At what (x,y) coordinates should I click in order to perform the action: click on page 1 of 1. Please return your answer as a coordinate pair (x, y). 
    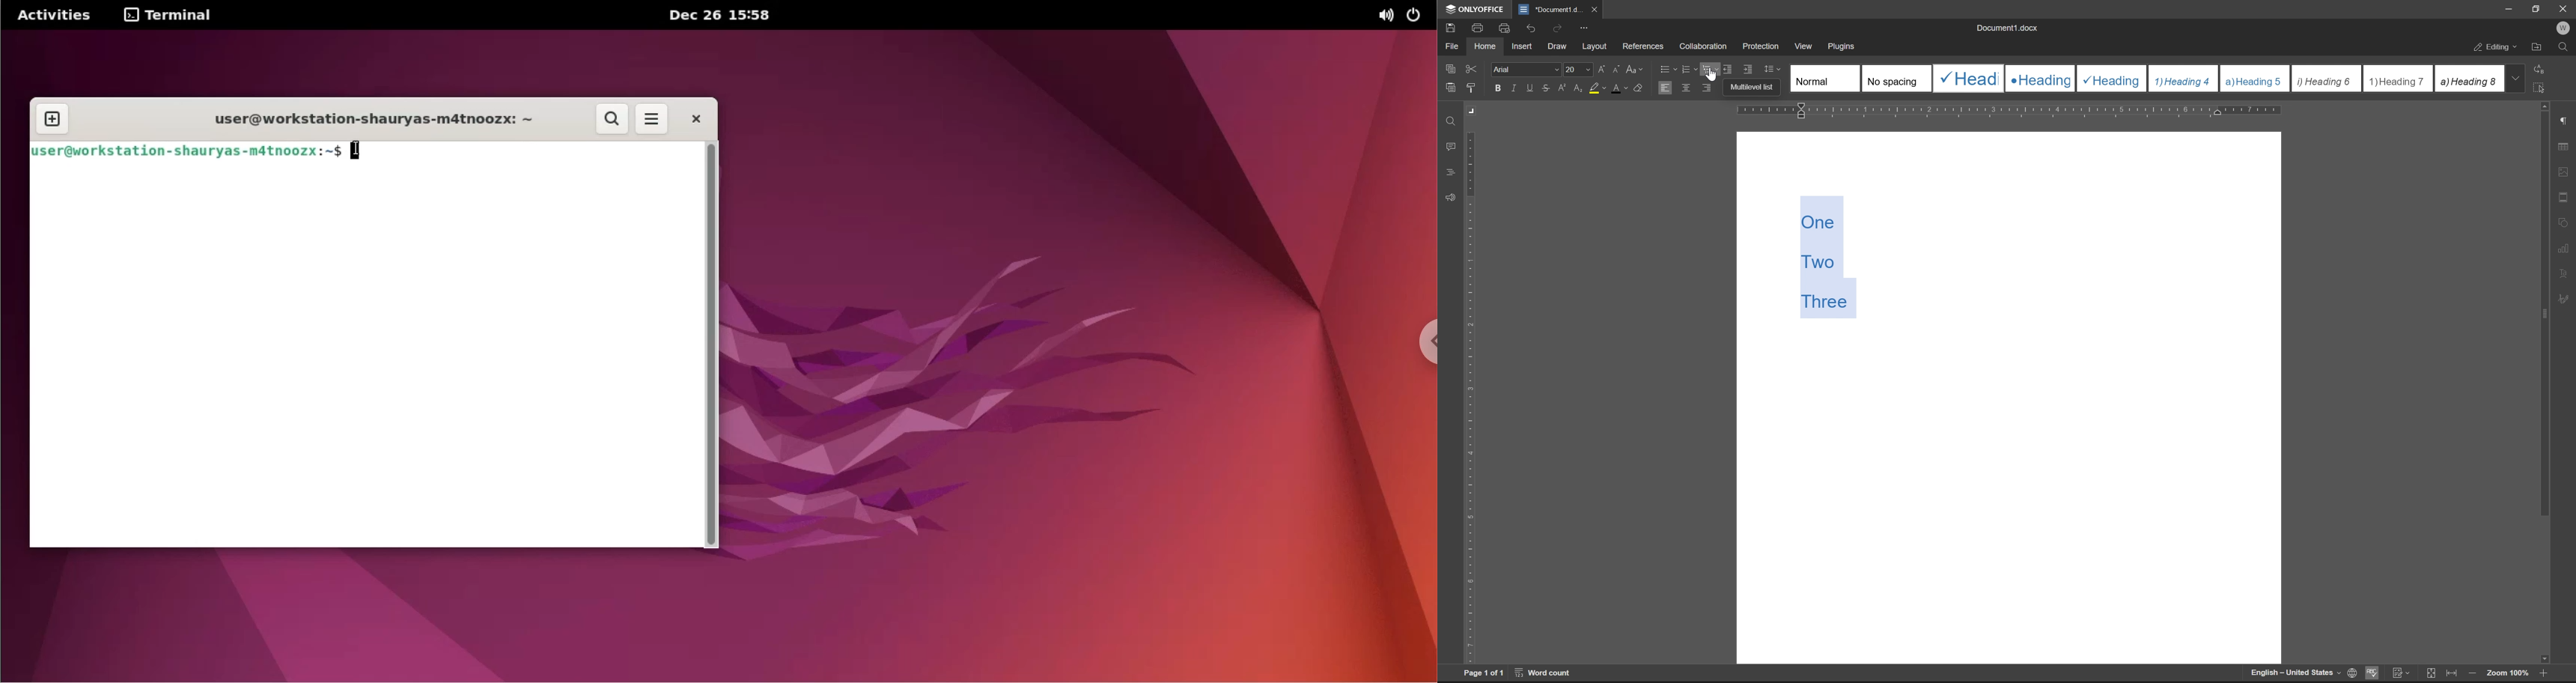
    Looking at the image, I should click on (1484, 673).